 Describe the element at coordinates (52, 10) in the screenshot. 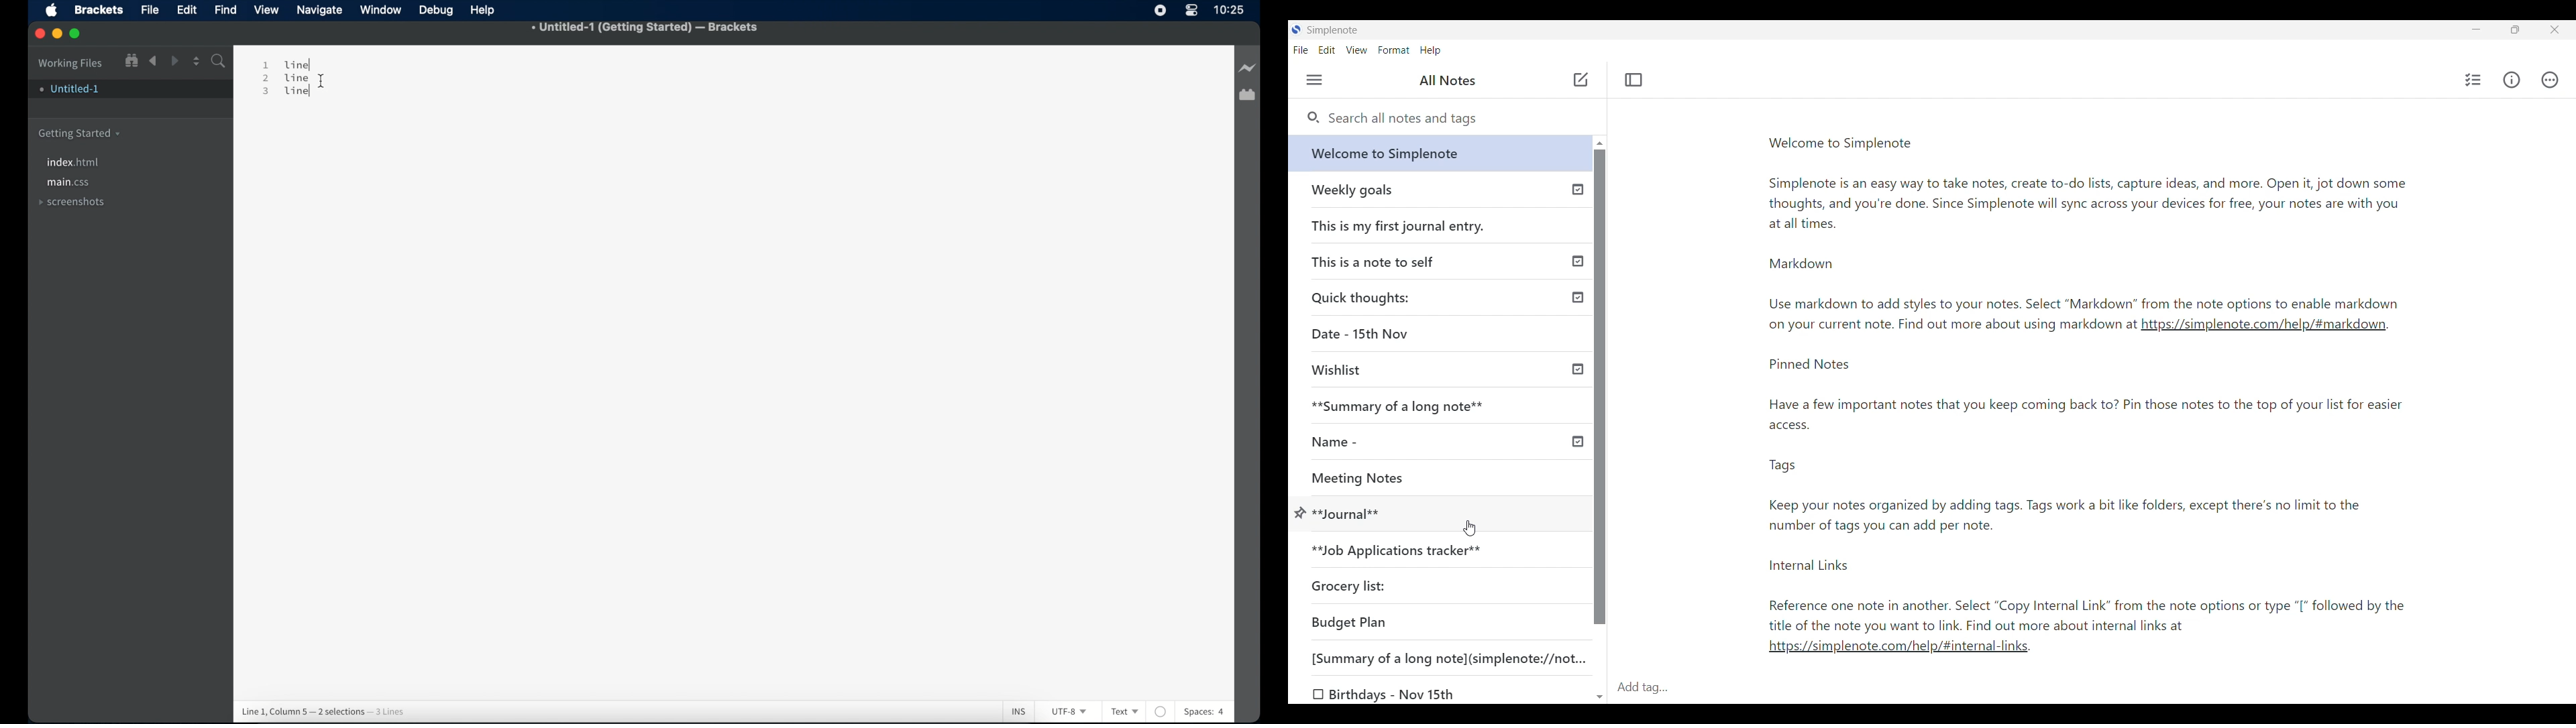

I see `apple icon` at that location.